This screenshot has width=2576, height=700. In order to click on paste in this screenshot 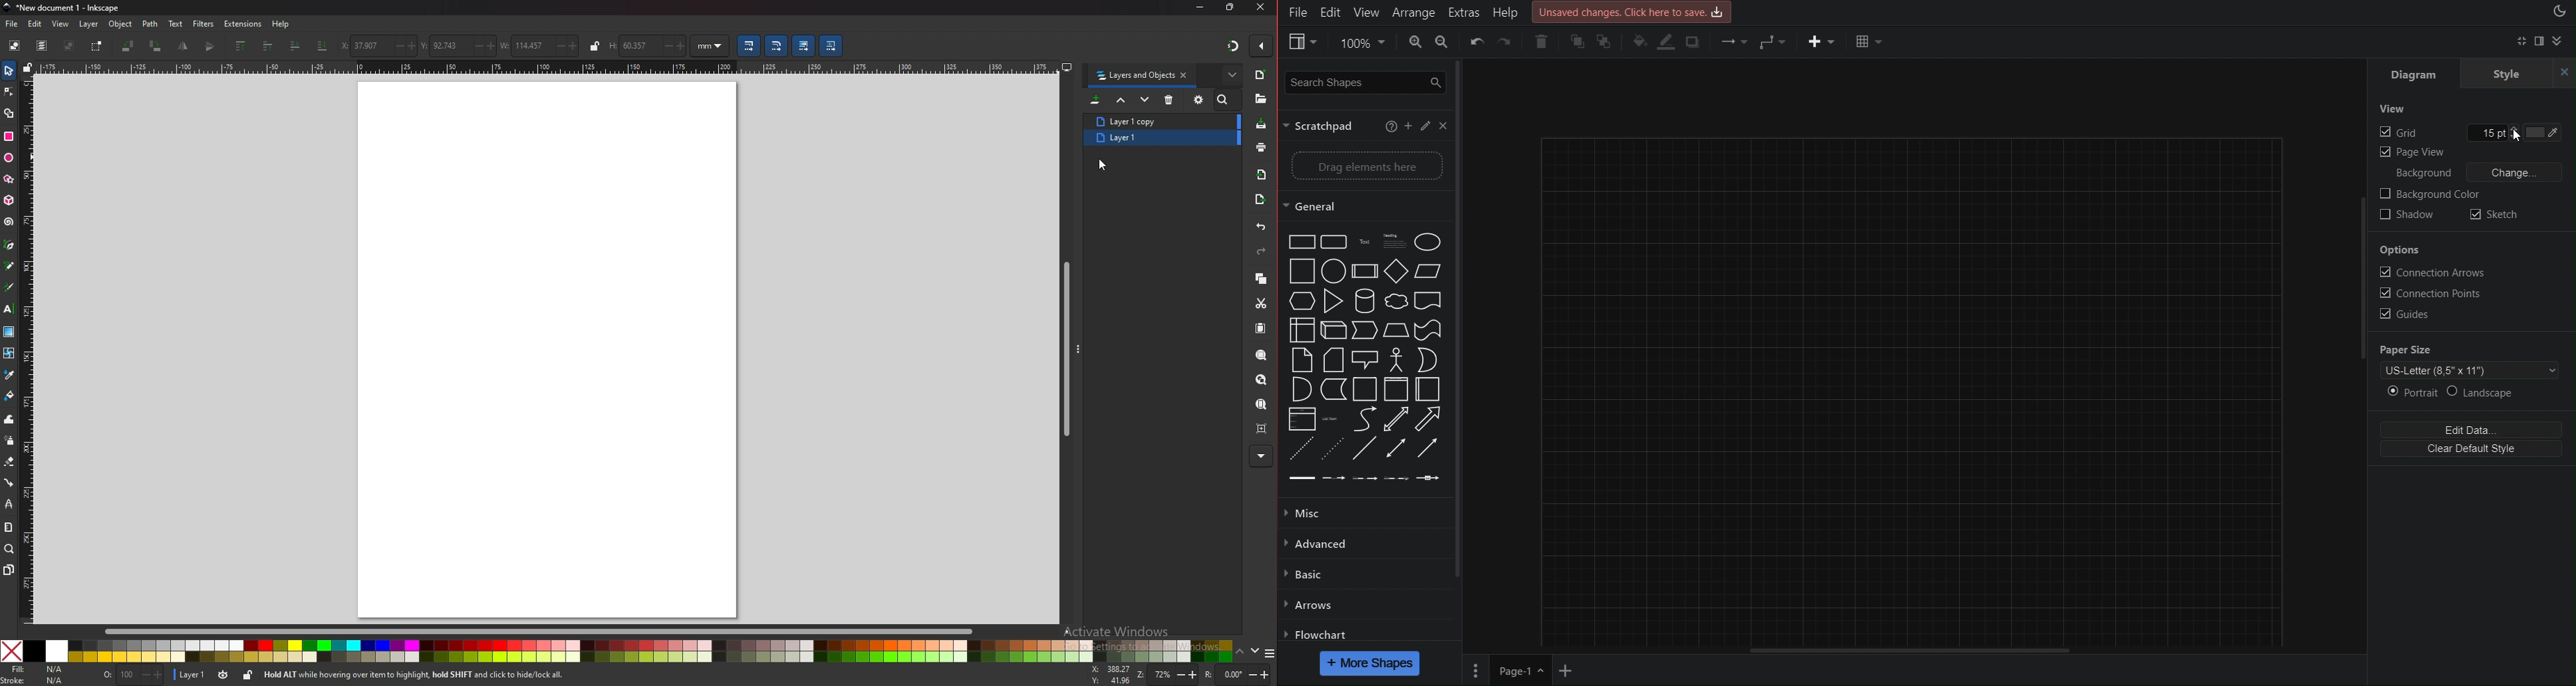, I will do `click(1261, 328)`.